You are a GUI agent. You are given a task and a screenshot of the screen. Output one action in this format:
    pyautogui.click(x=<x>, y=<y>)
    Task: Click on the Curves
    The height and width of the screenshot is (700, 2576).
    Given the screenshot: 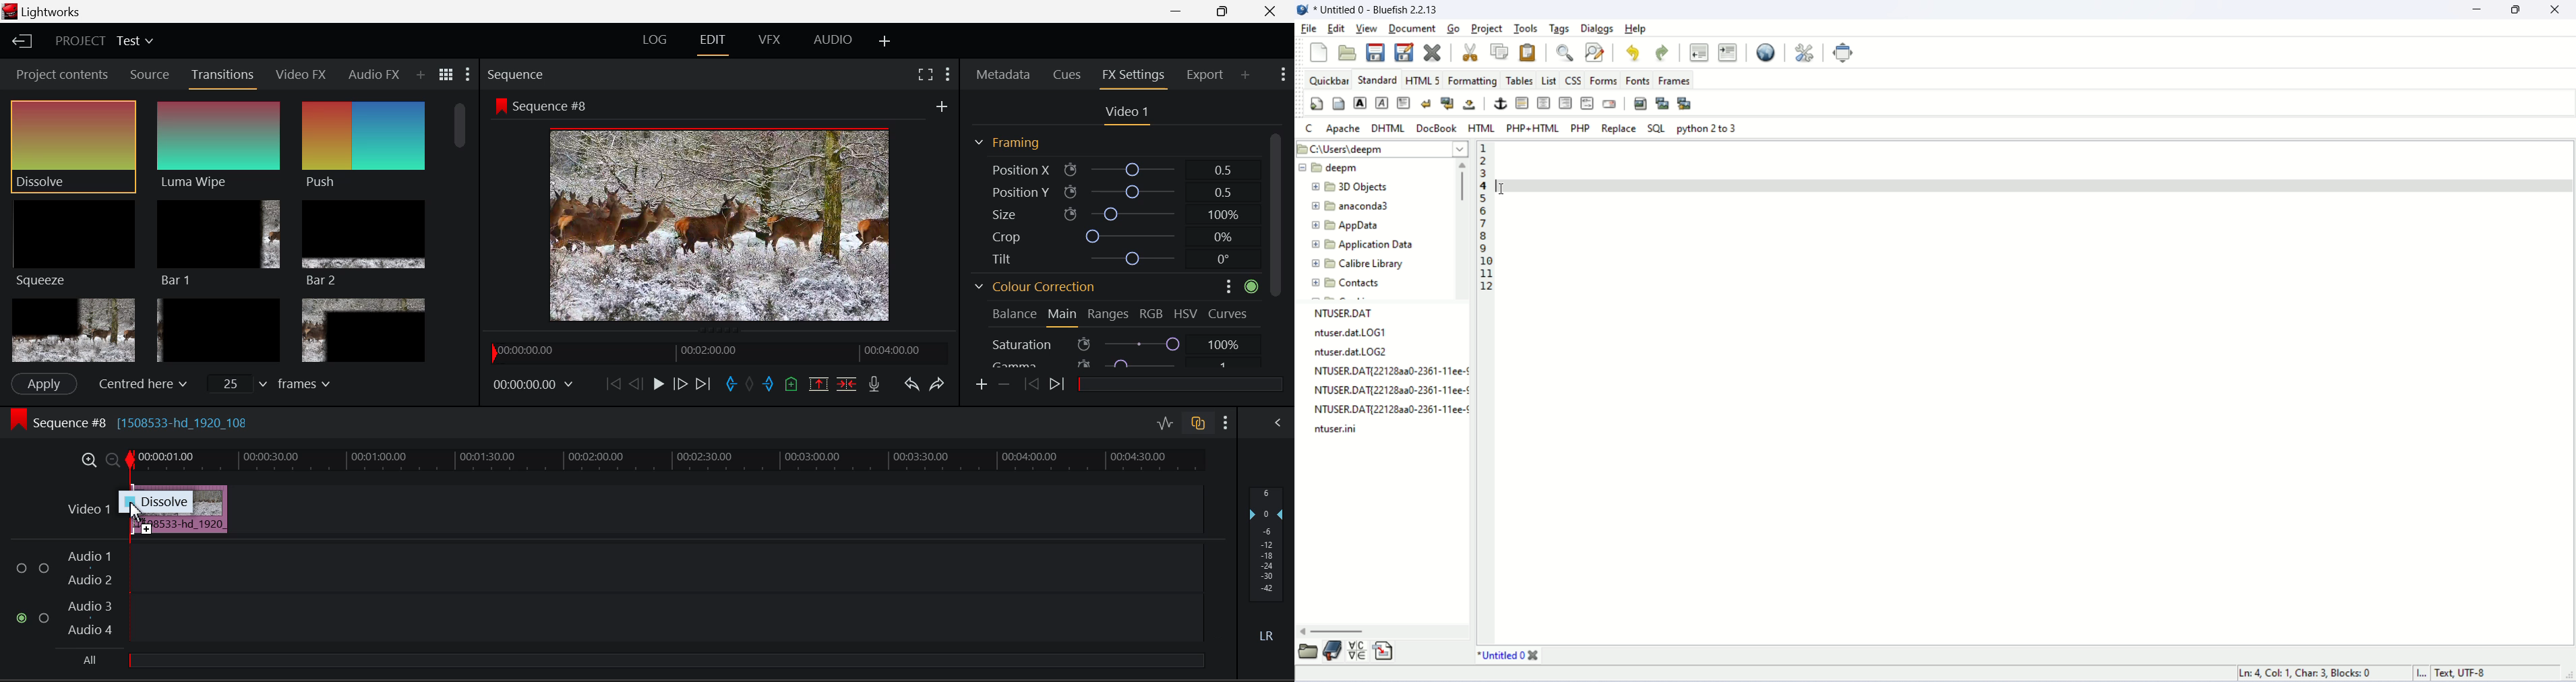 What is the action you would take?
    pyautogui.click(x=1229, y=312)
    